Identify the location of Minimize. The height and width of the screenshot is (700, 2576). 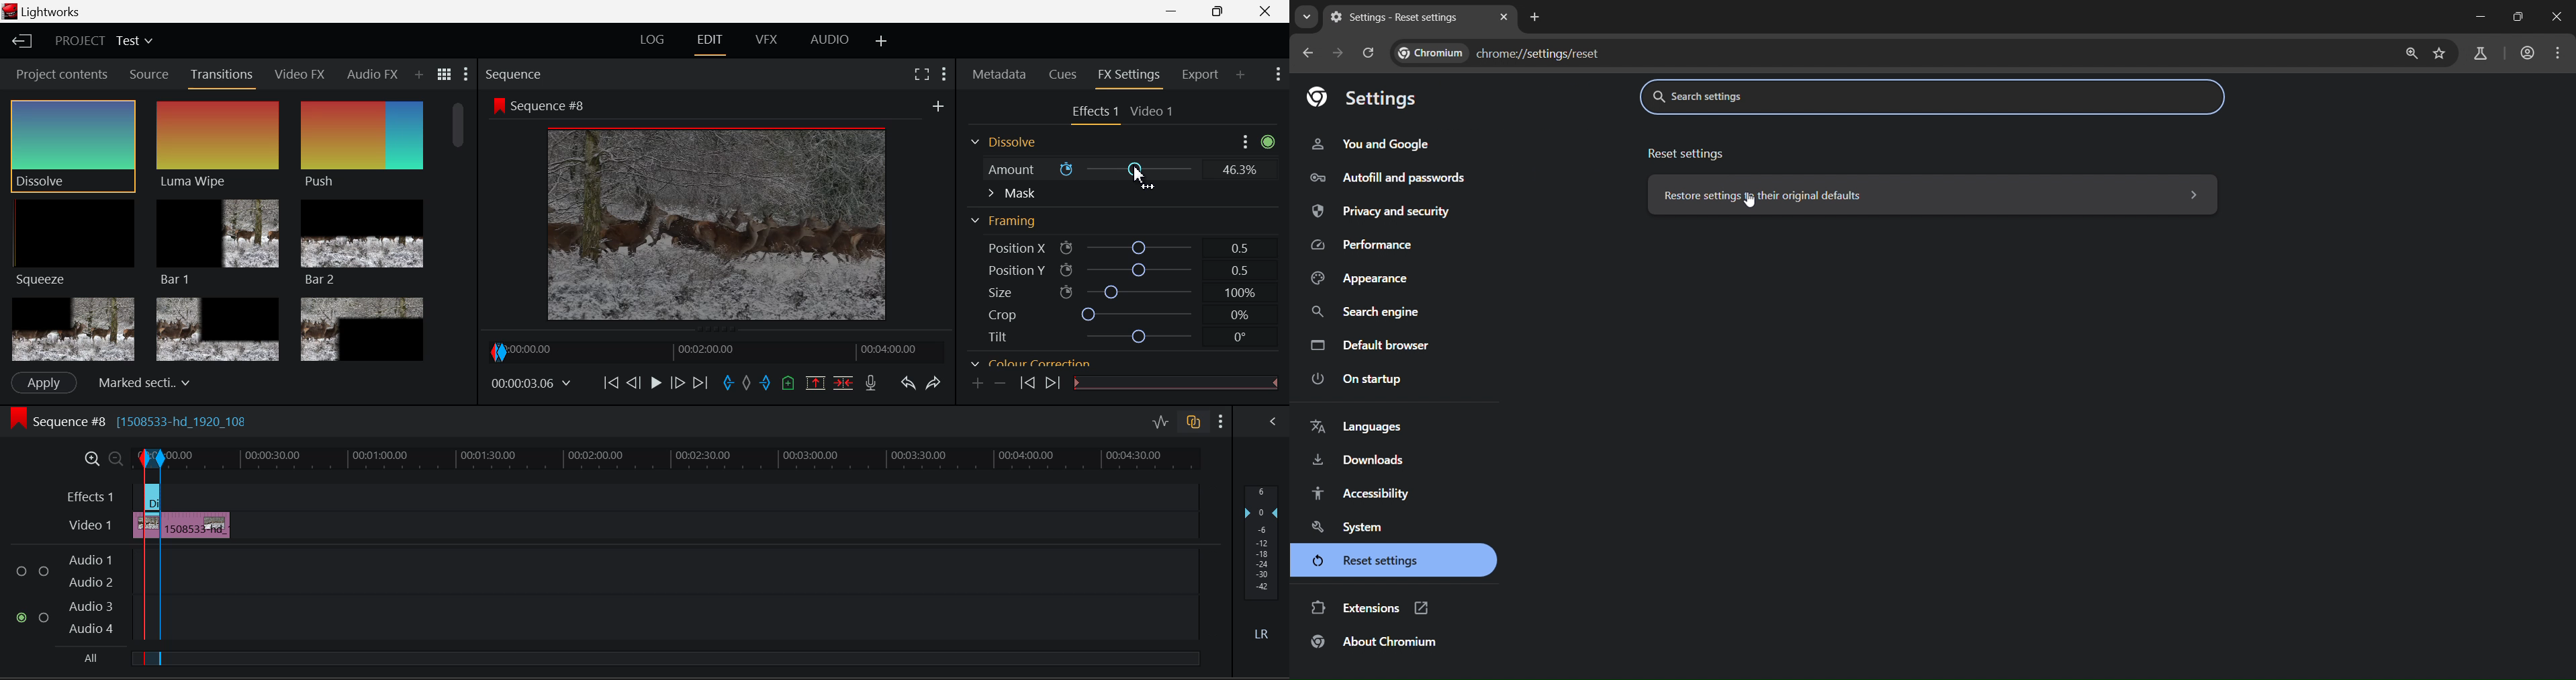
(2482, 16).